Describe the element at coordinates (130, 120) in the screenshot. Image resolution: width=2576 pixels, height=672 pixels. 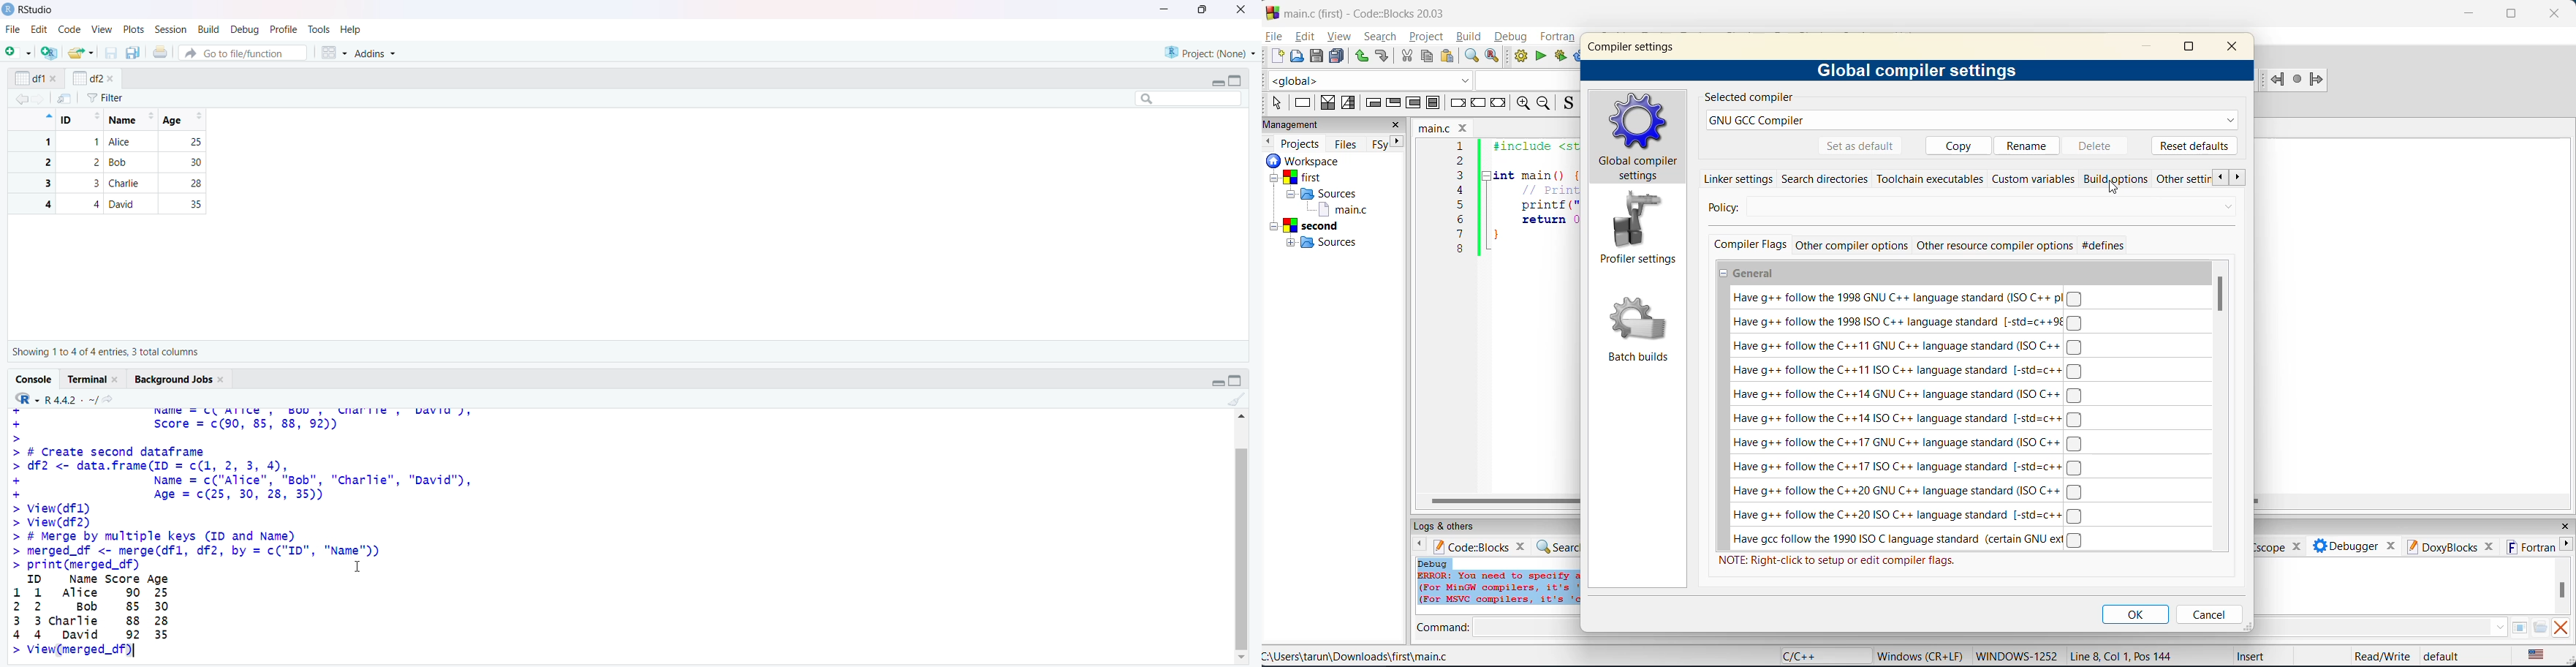
I see `Name` at that location.